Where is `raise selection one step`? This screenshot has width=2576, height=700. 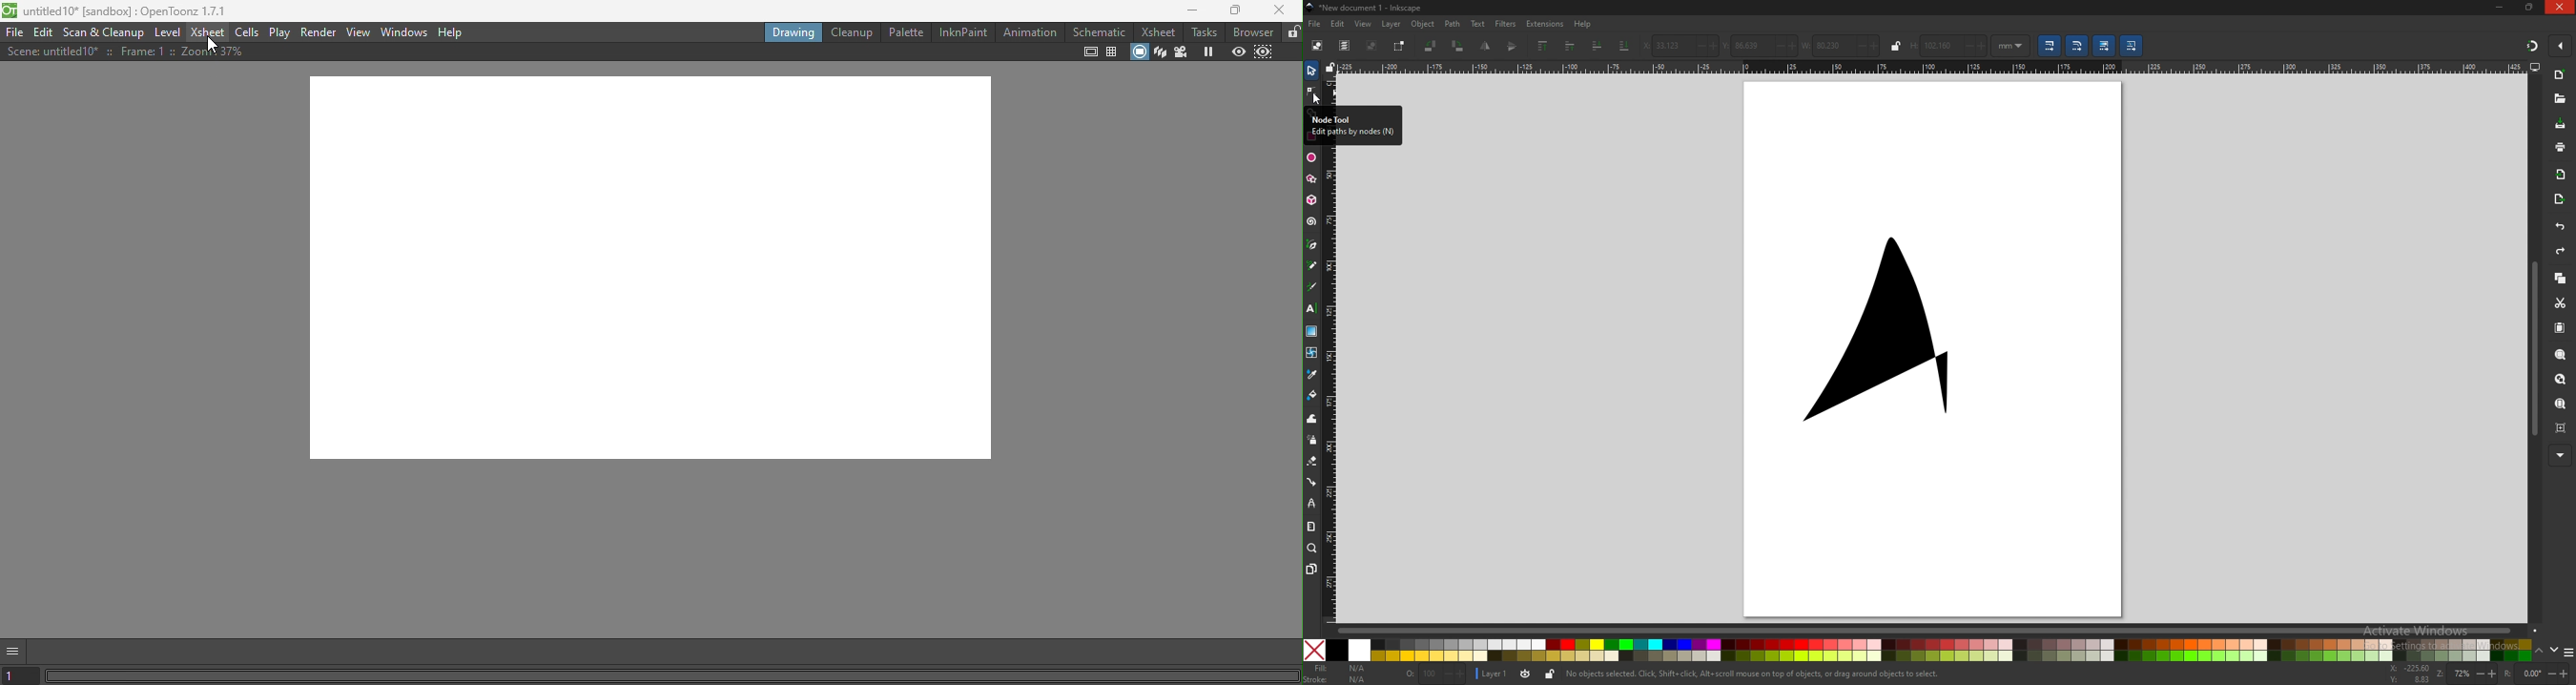 raise selection one step is located at coordinates (1572, 47).